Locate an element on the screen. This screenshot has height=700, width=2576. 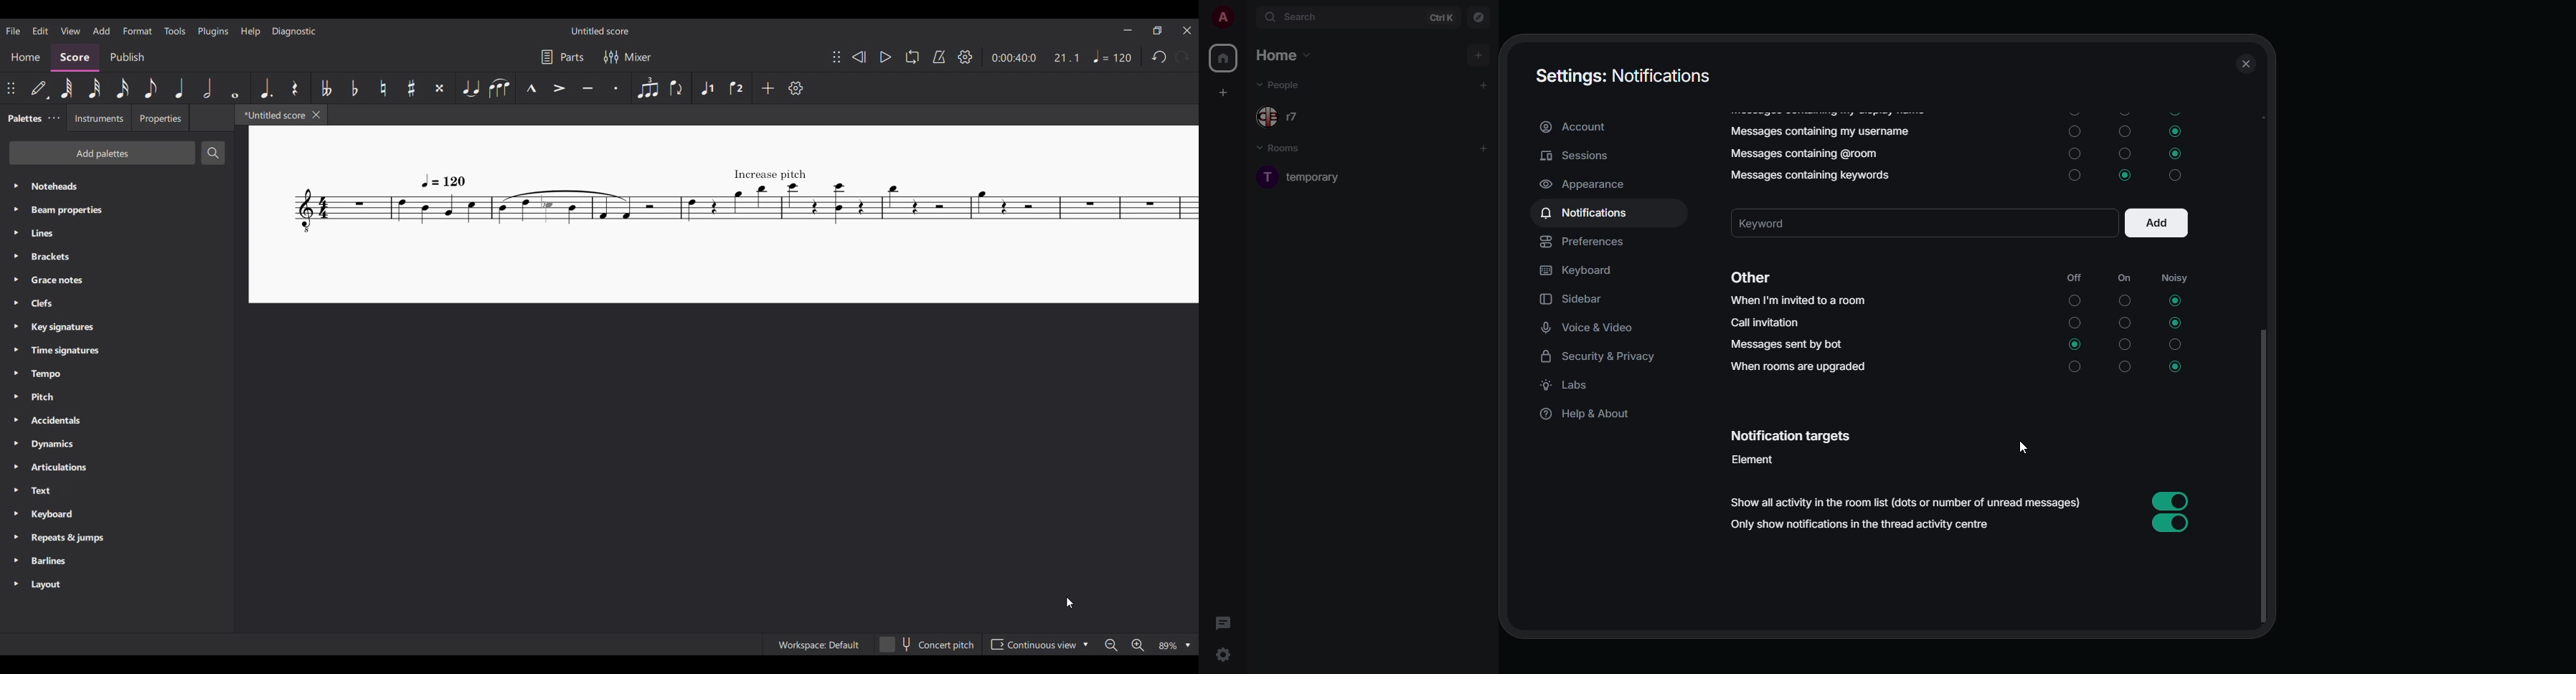
scroll bar is located at coordinates (2265, 475).